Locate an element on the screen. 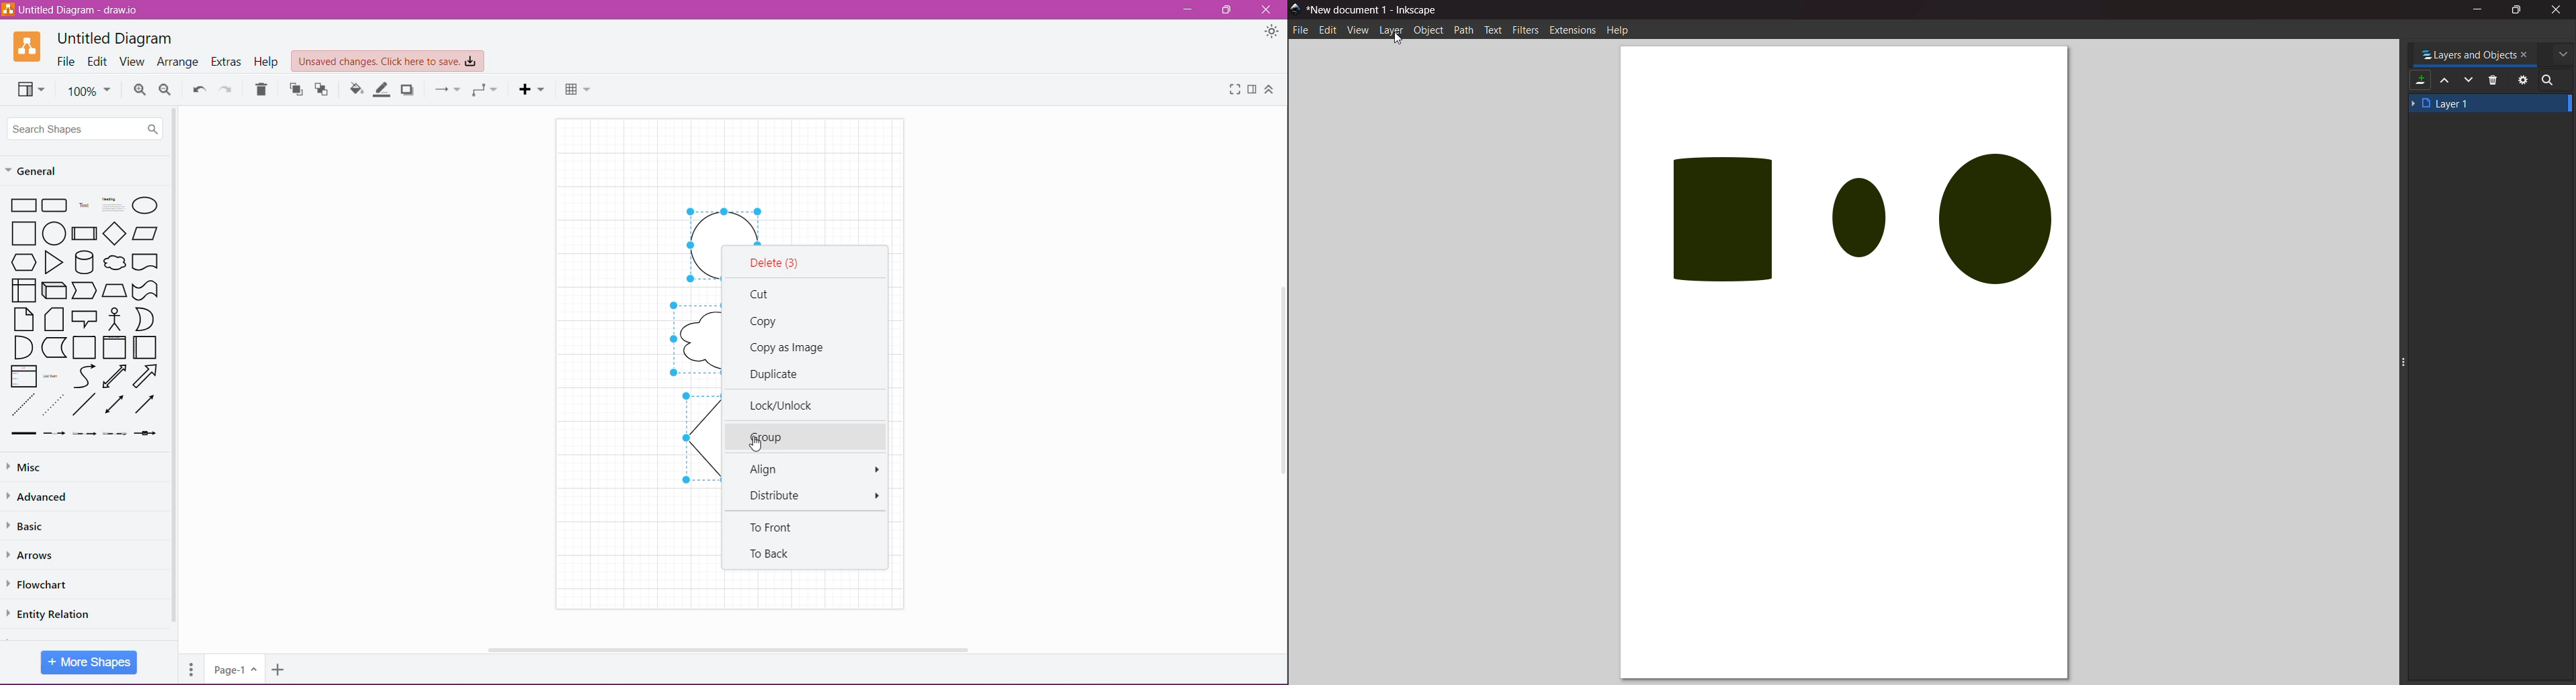  Format is located at coordinates (1253, 89).